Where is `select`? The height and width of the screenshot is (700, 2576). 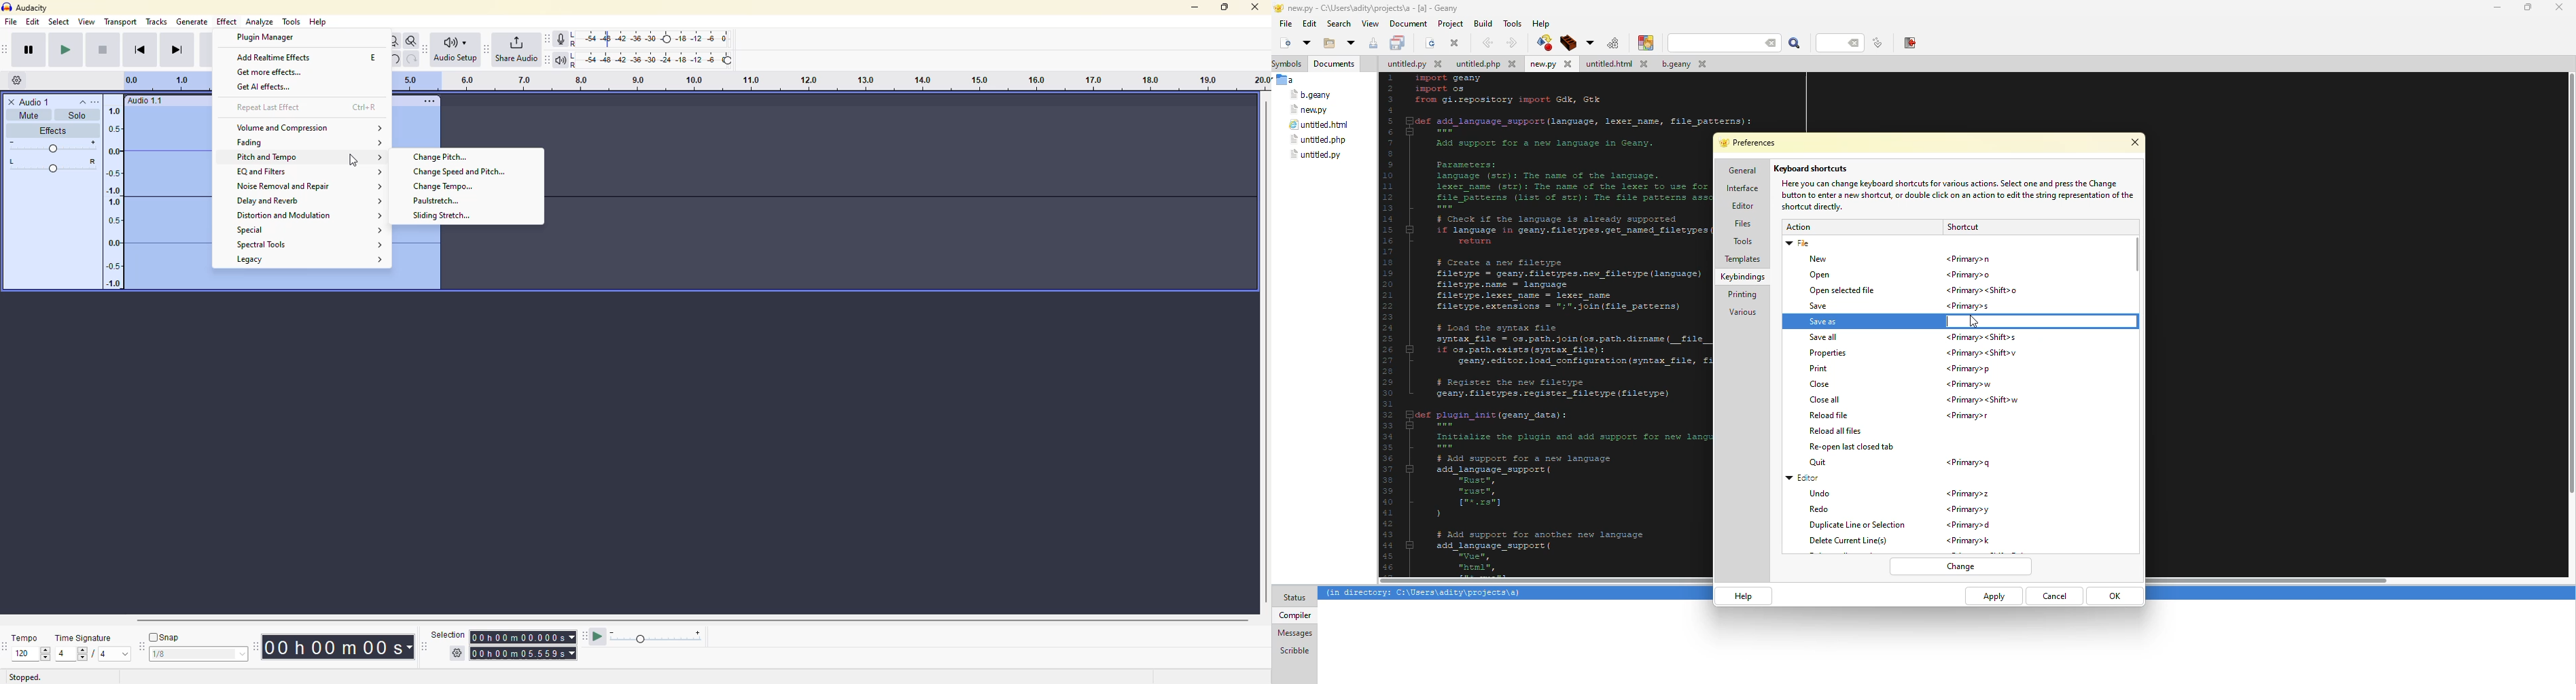 select is located at coordinates (85, 654).